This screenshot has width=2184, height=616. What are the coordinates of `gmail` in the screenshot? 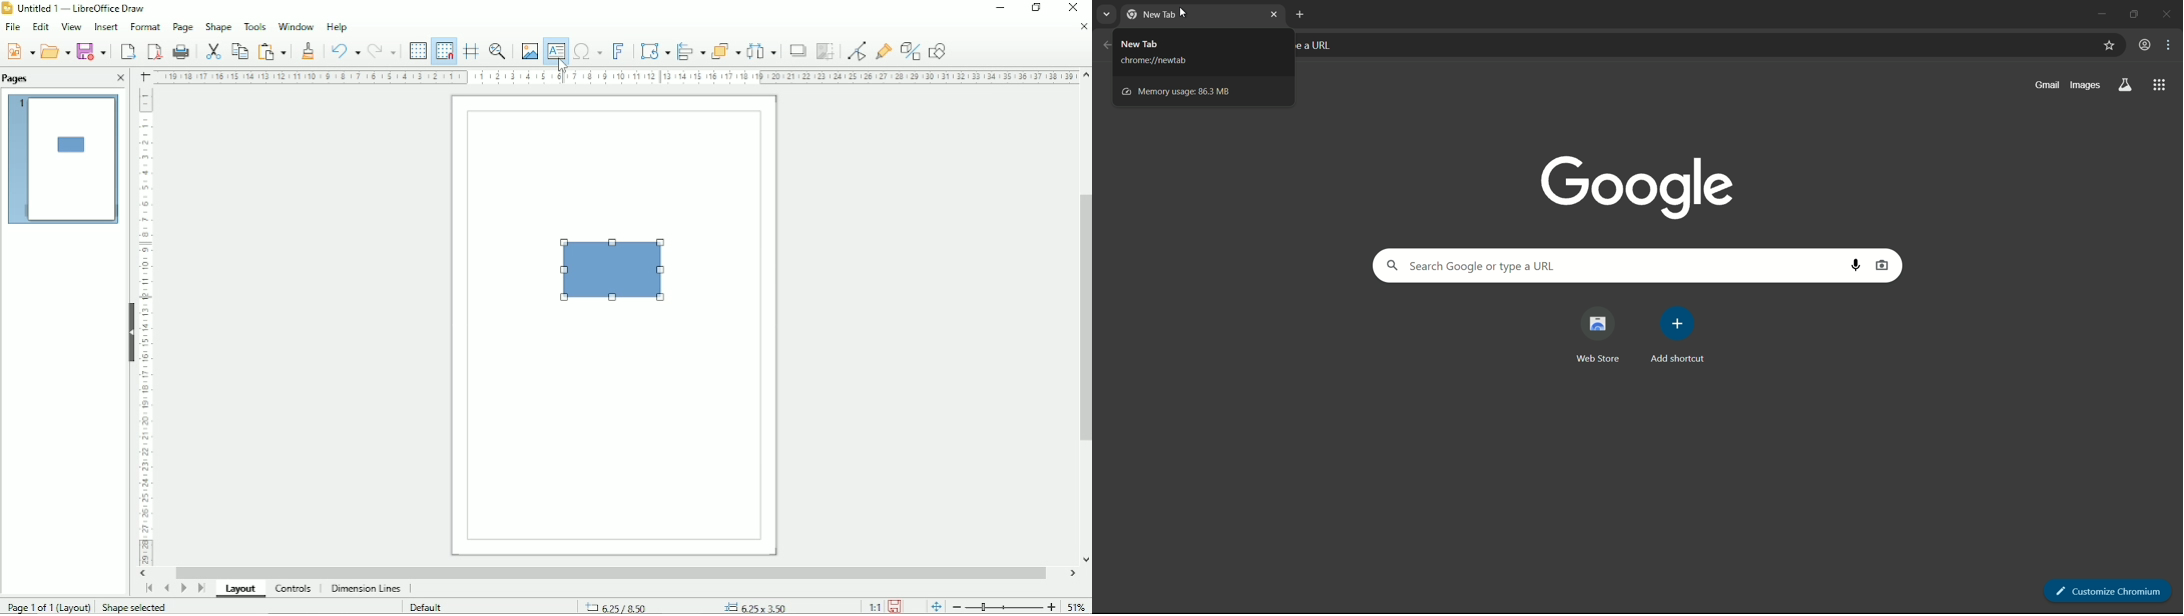 It's located at (2048, 85).